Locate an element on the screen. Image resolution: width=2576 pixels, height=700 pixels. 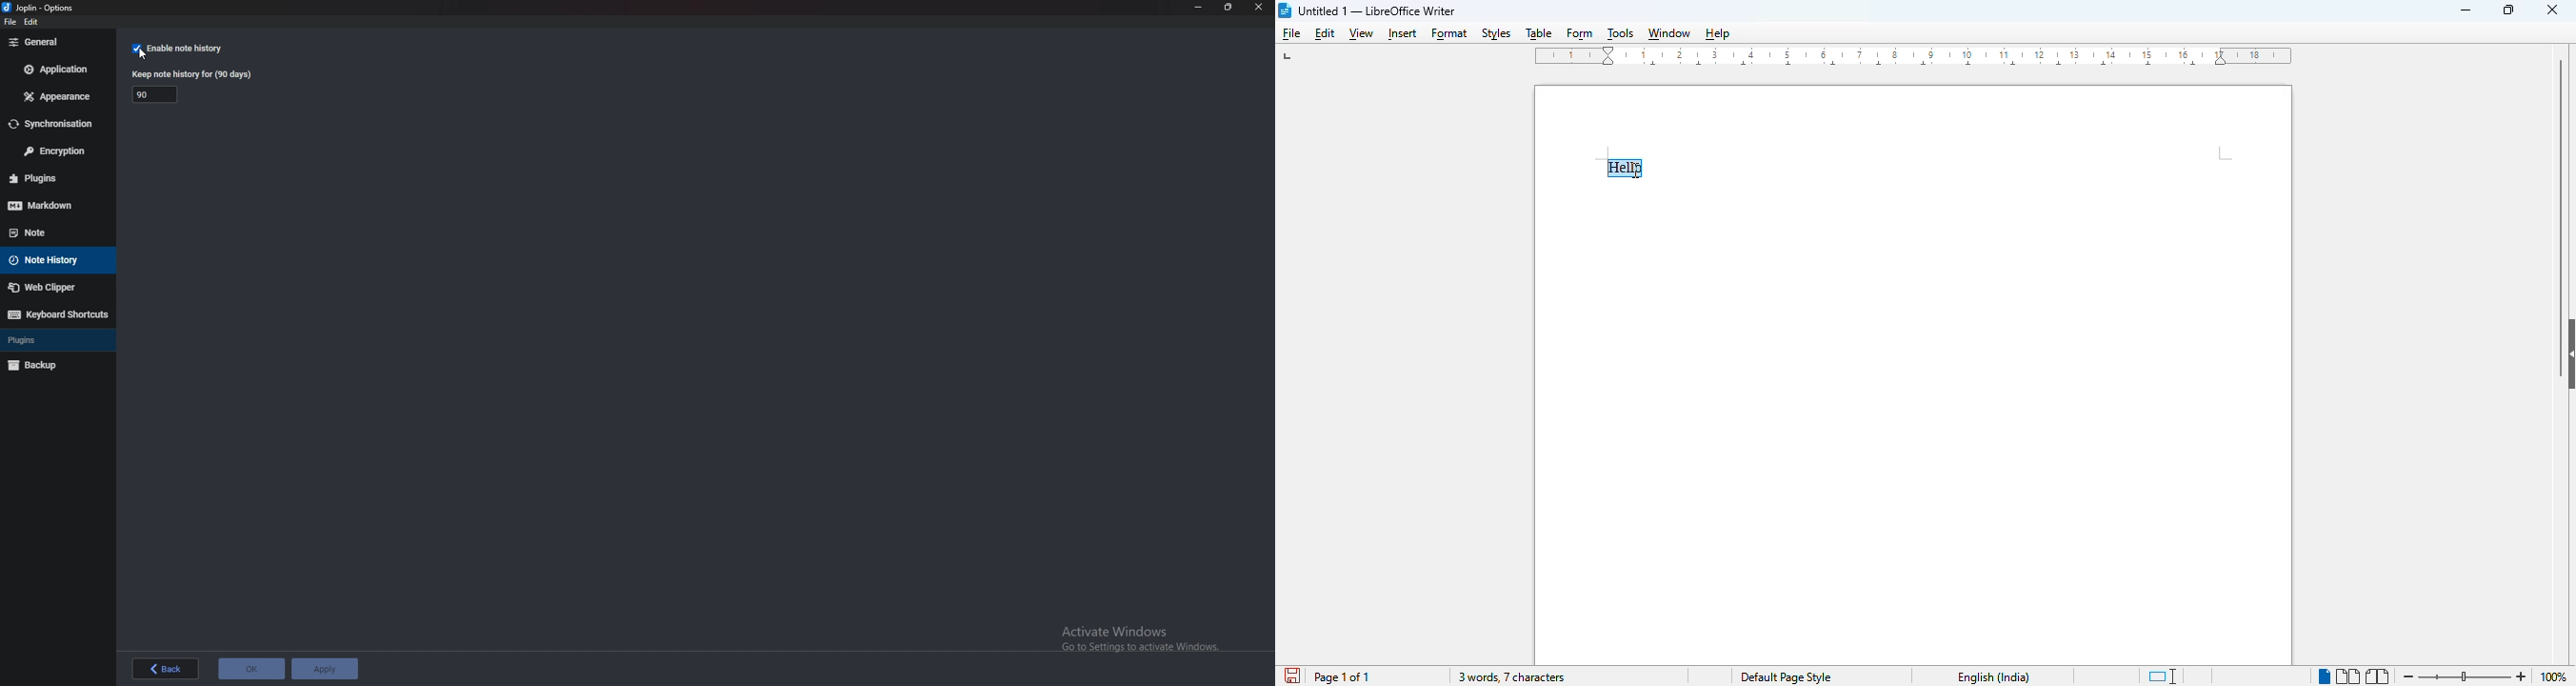
title is located at coordinates (1377, 10).